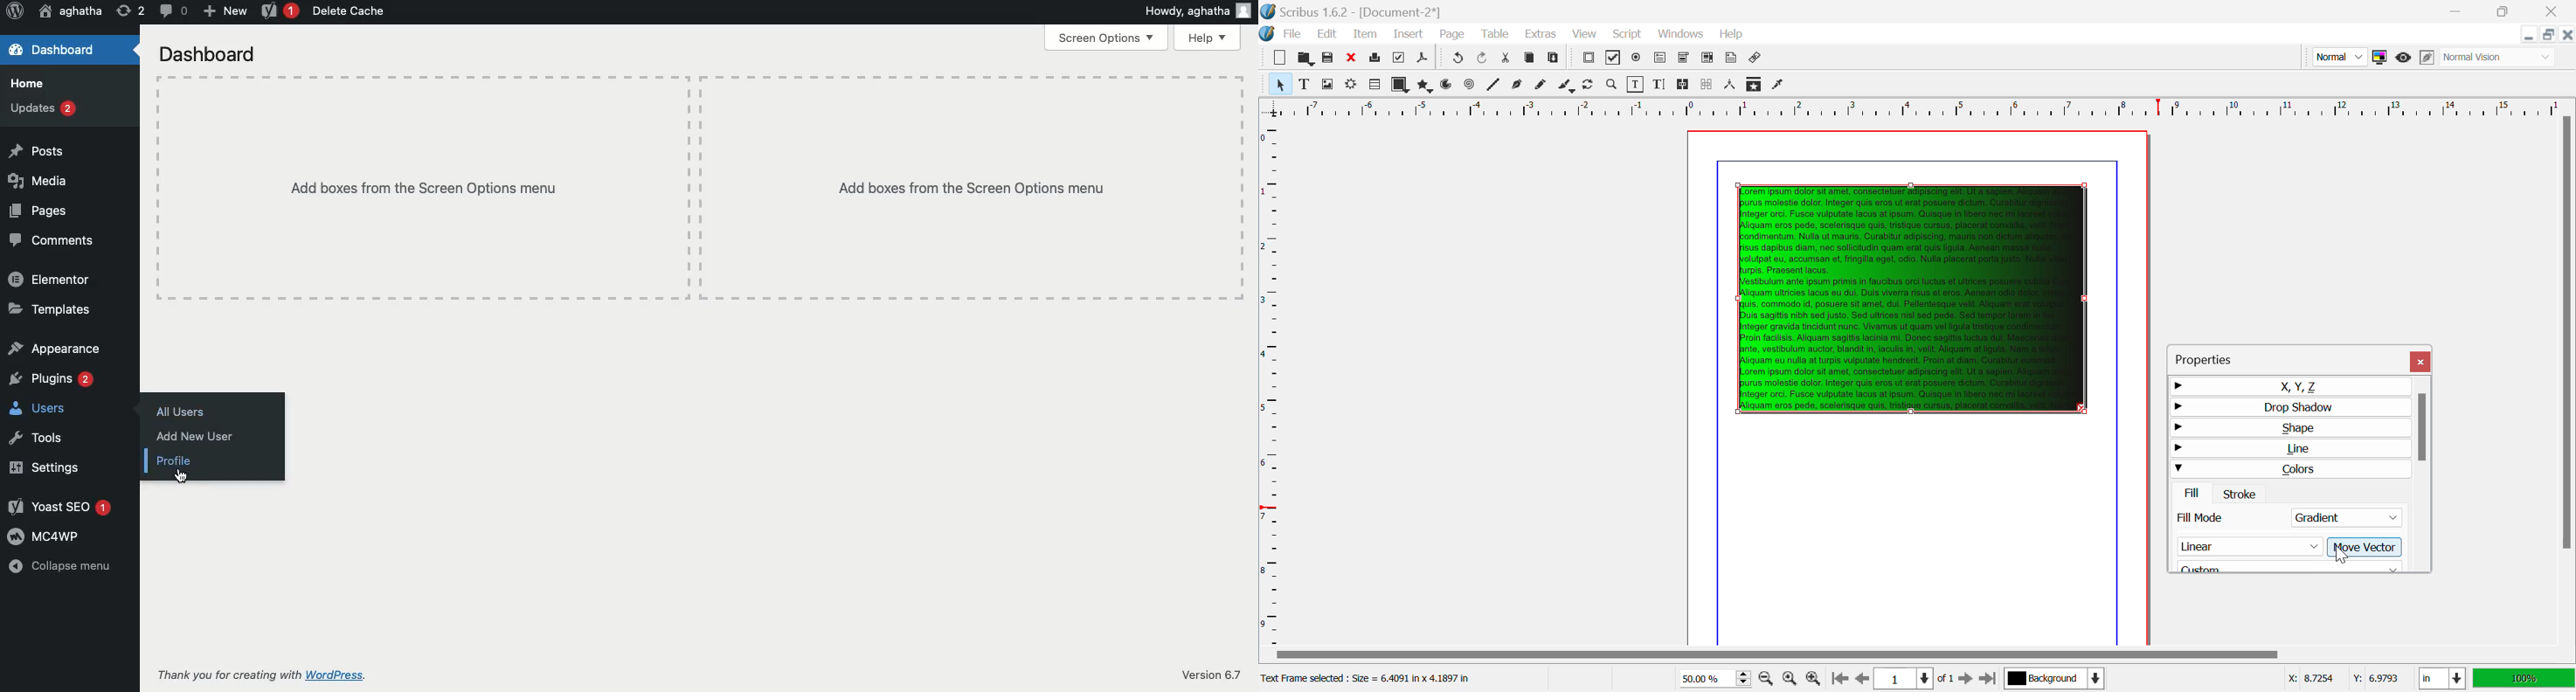 The image size is (2576, 700). Describe the element at coordinates (1589, 59) in the screenshot. I see `Pdf Push Button` at that location.